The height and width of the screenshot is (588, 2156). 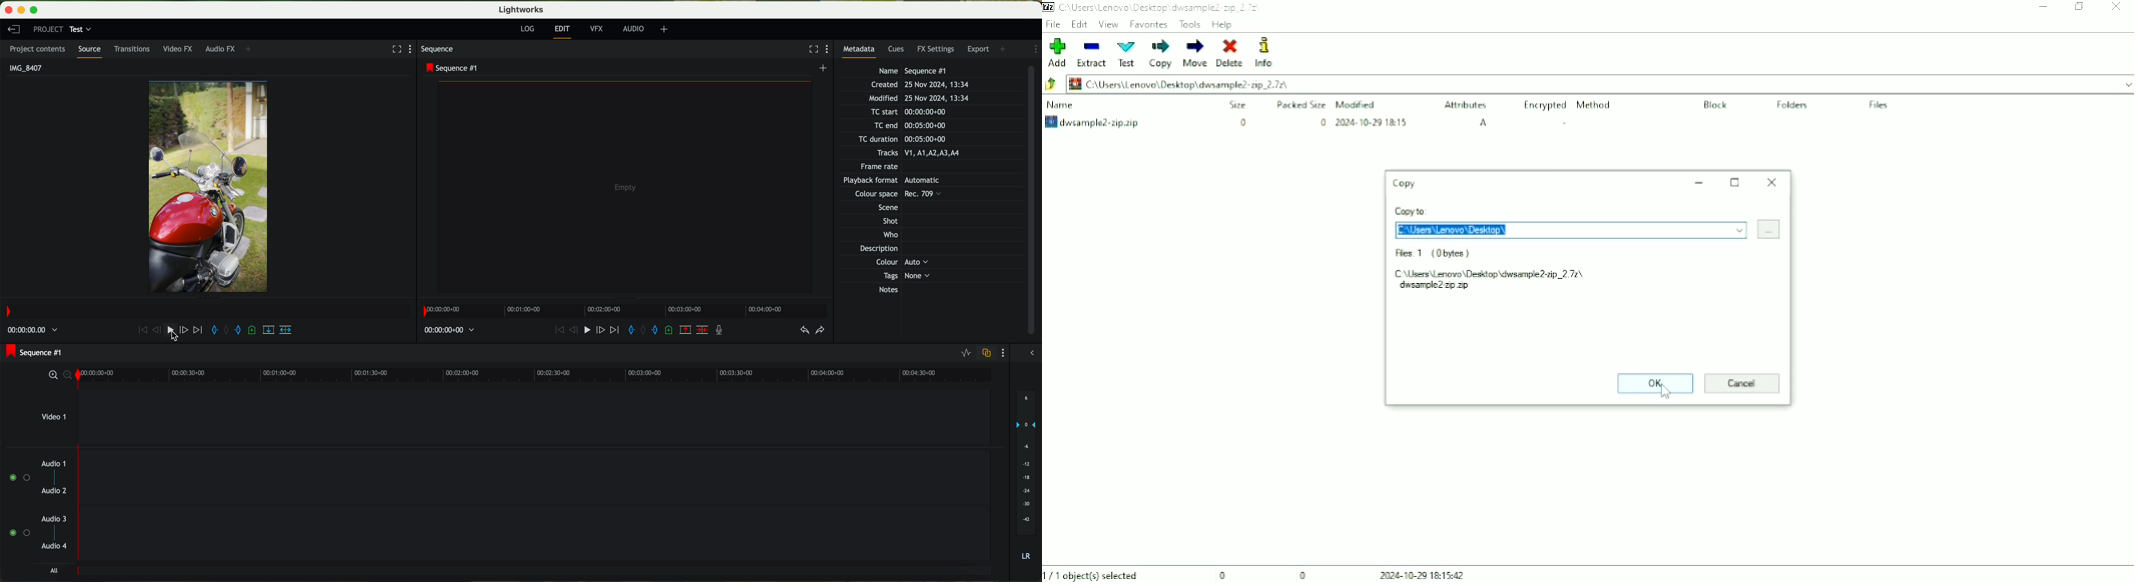 I want to click on nudge one frame back, so click(x=158, y=329).